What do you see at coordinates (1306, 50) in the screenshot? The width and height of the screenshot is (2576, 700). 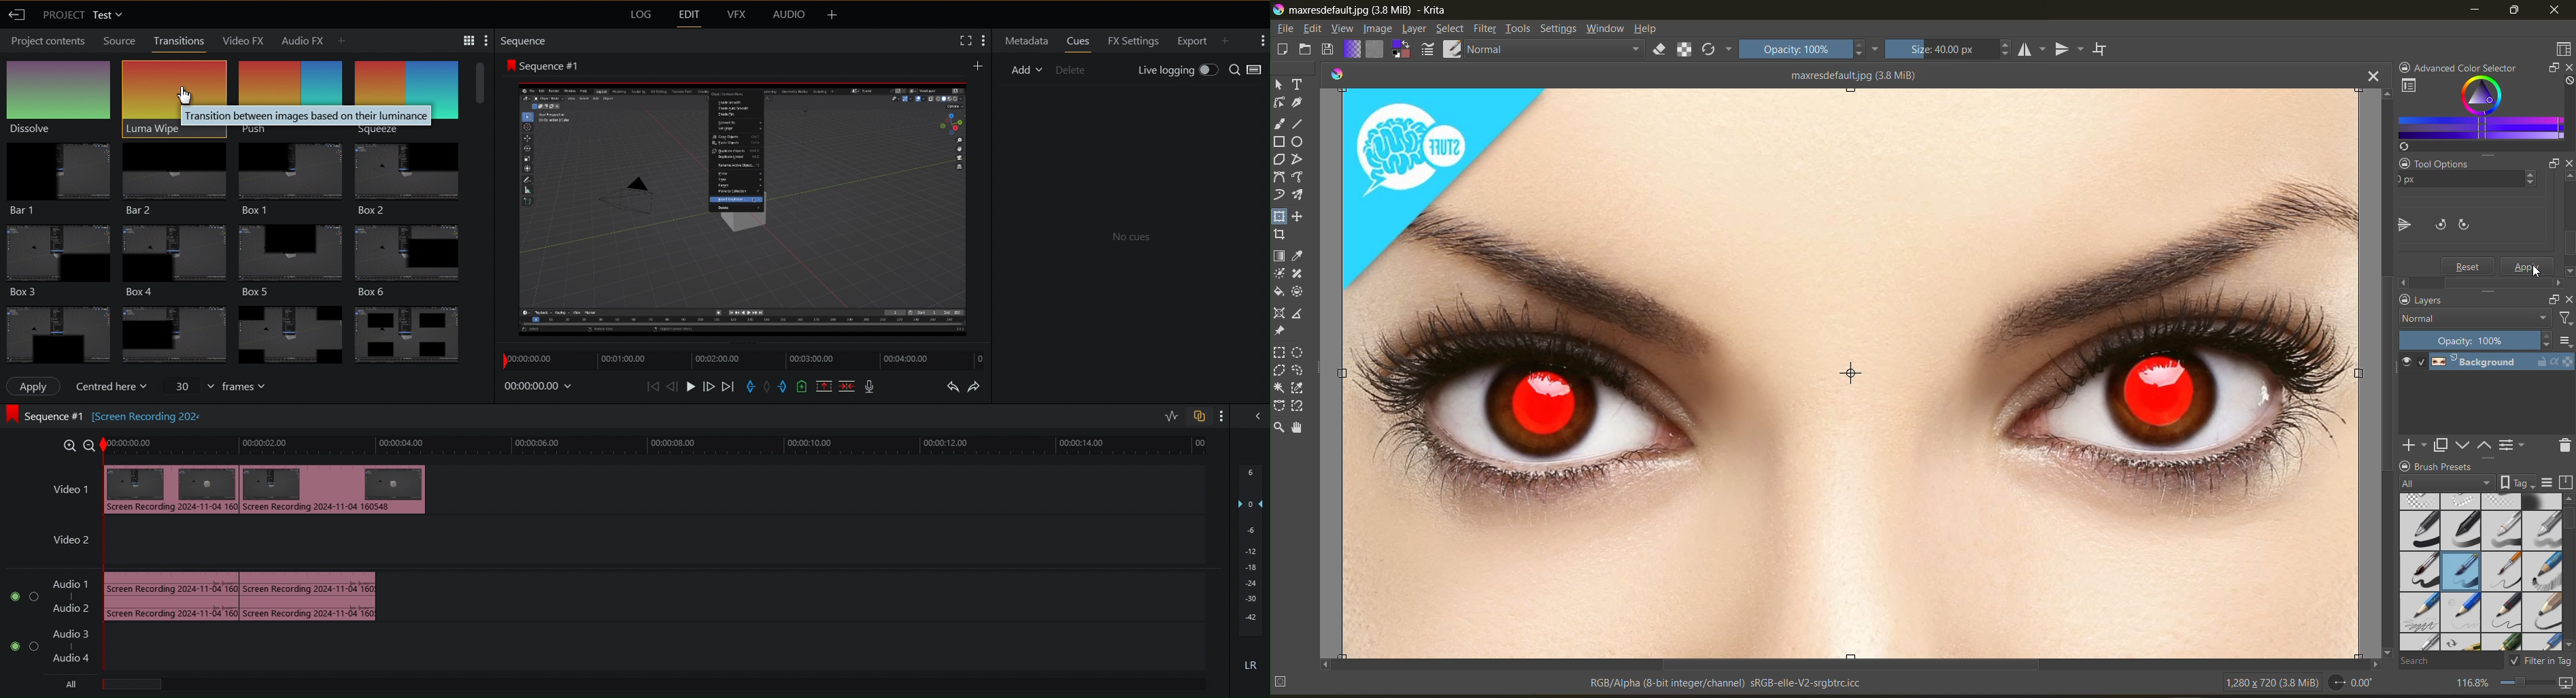 I see `open` at bounding box center [1306, 50].